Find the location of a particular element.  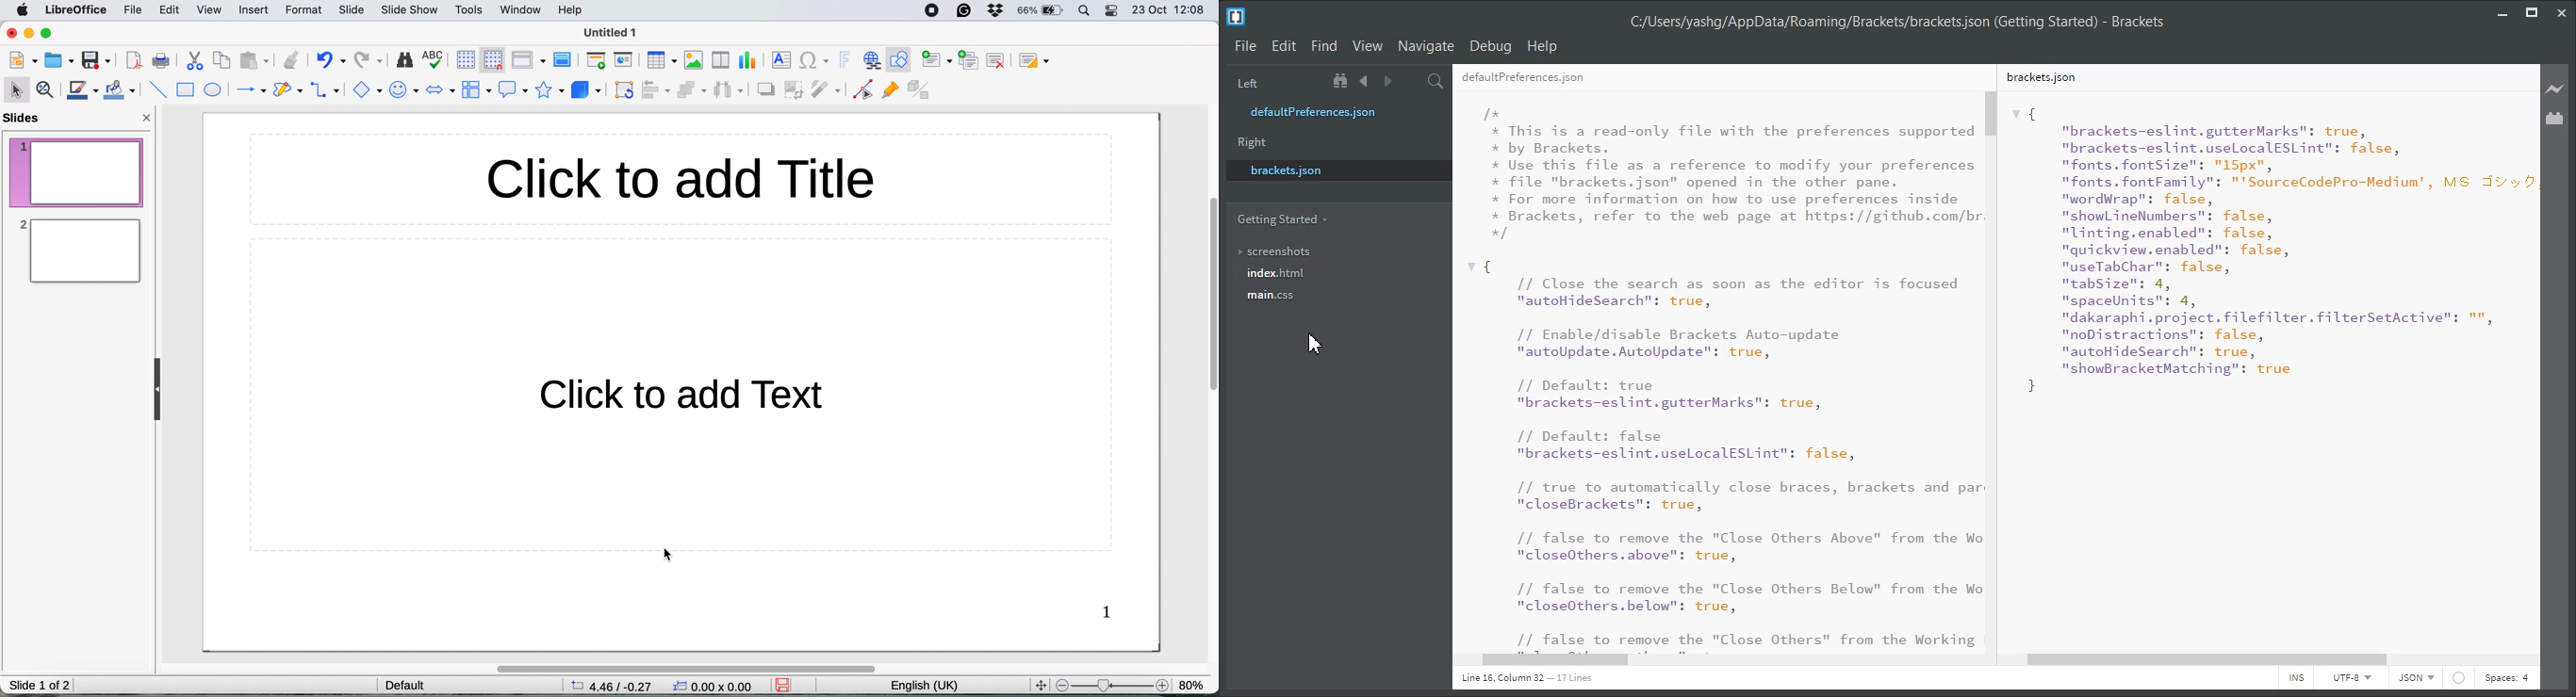

zoom factor is located at coordinates (1111, 685).